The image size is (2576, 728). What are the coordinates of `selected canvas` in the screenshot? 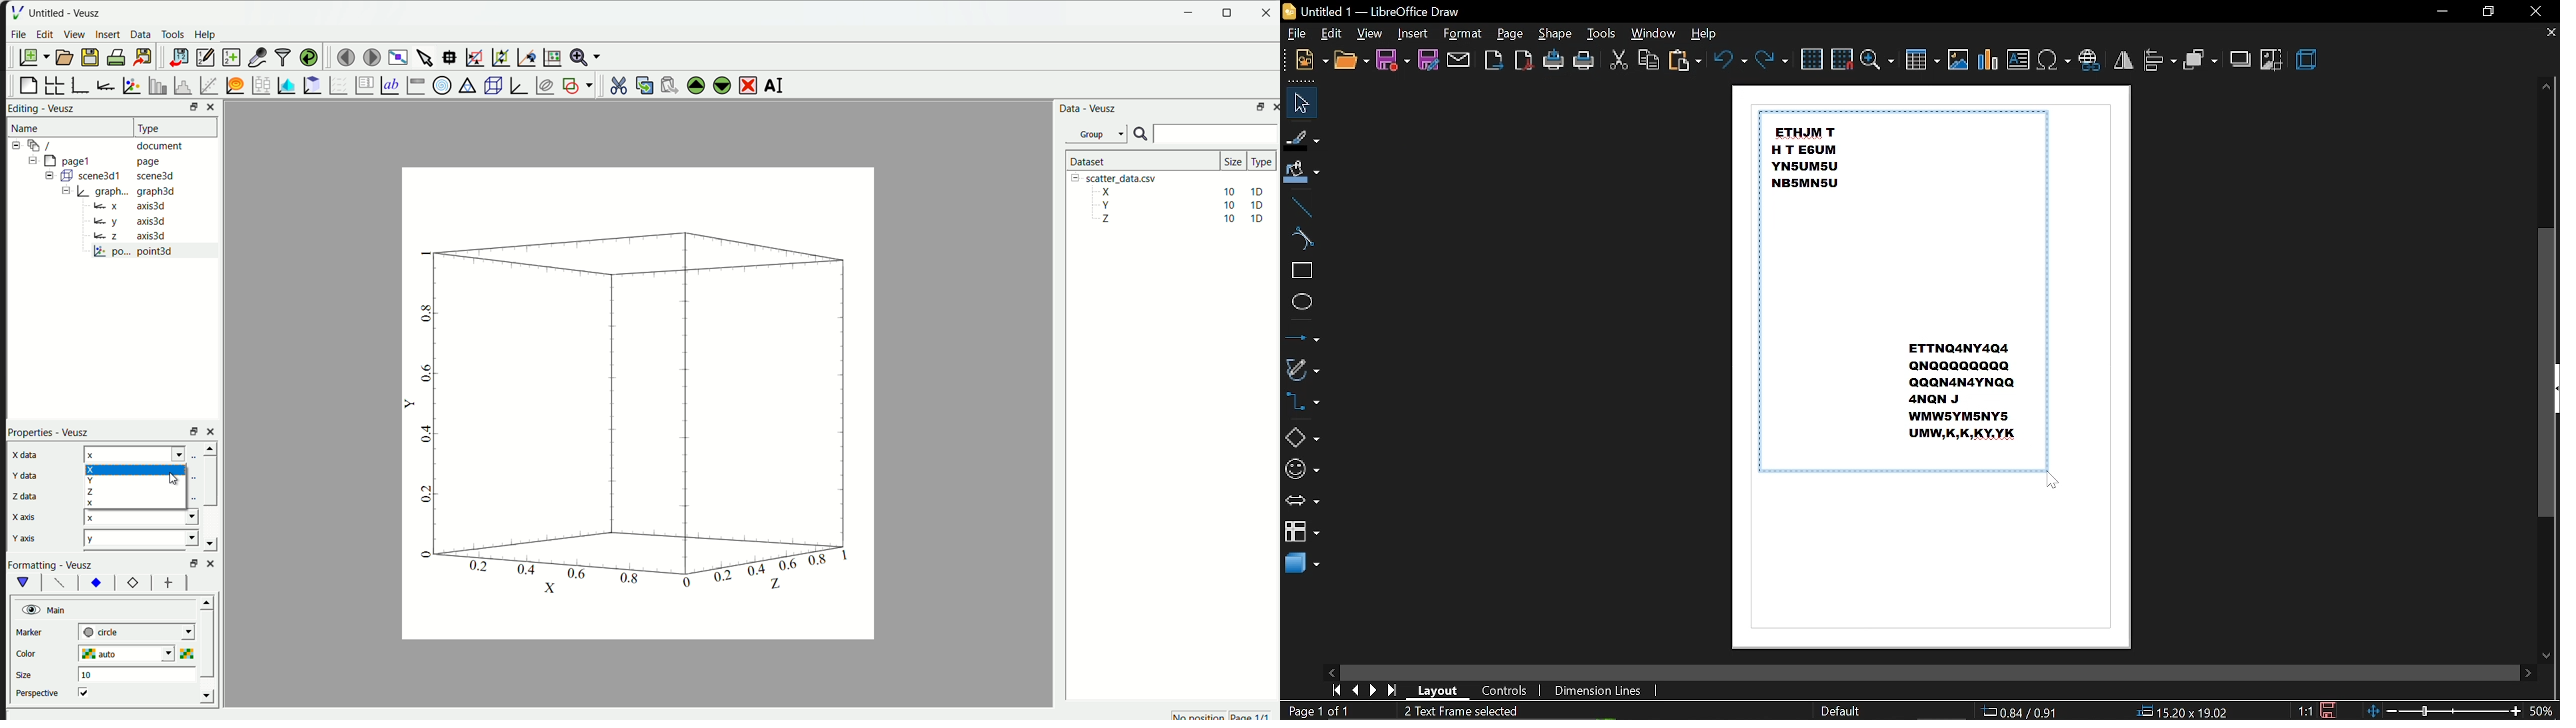 It's located at (1902, 291).